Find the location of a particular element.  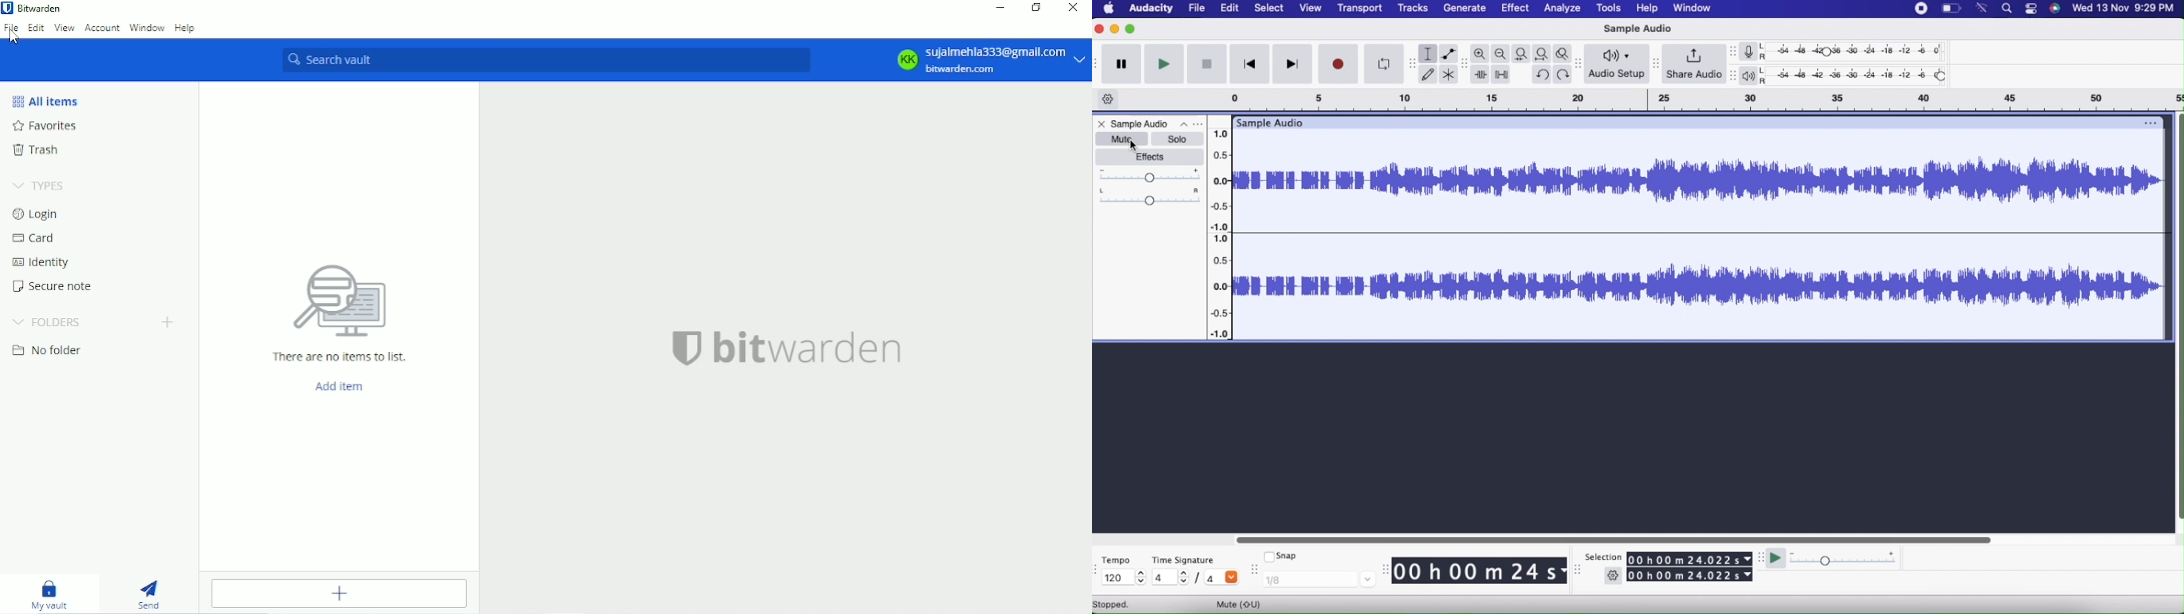

Adjust is located at coordinates (1411, 61).